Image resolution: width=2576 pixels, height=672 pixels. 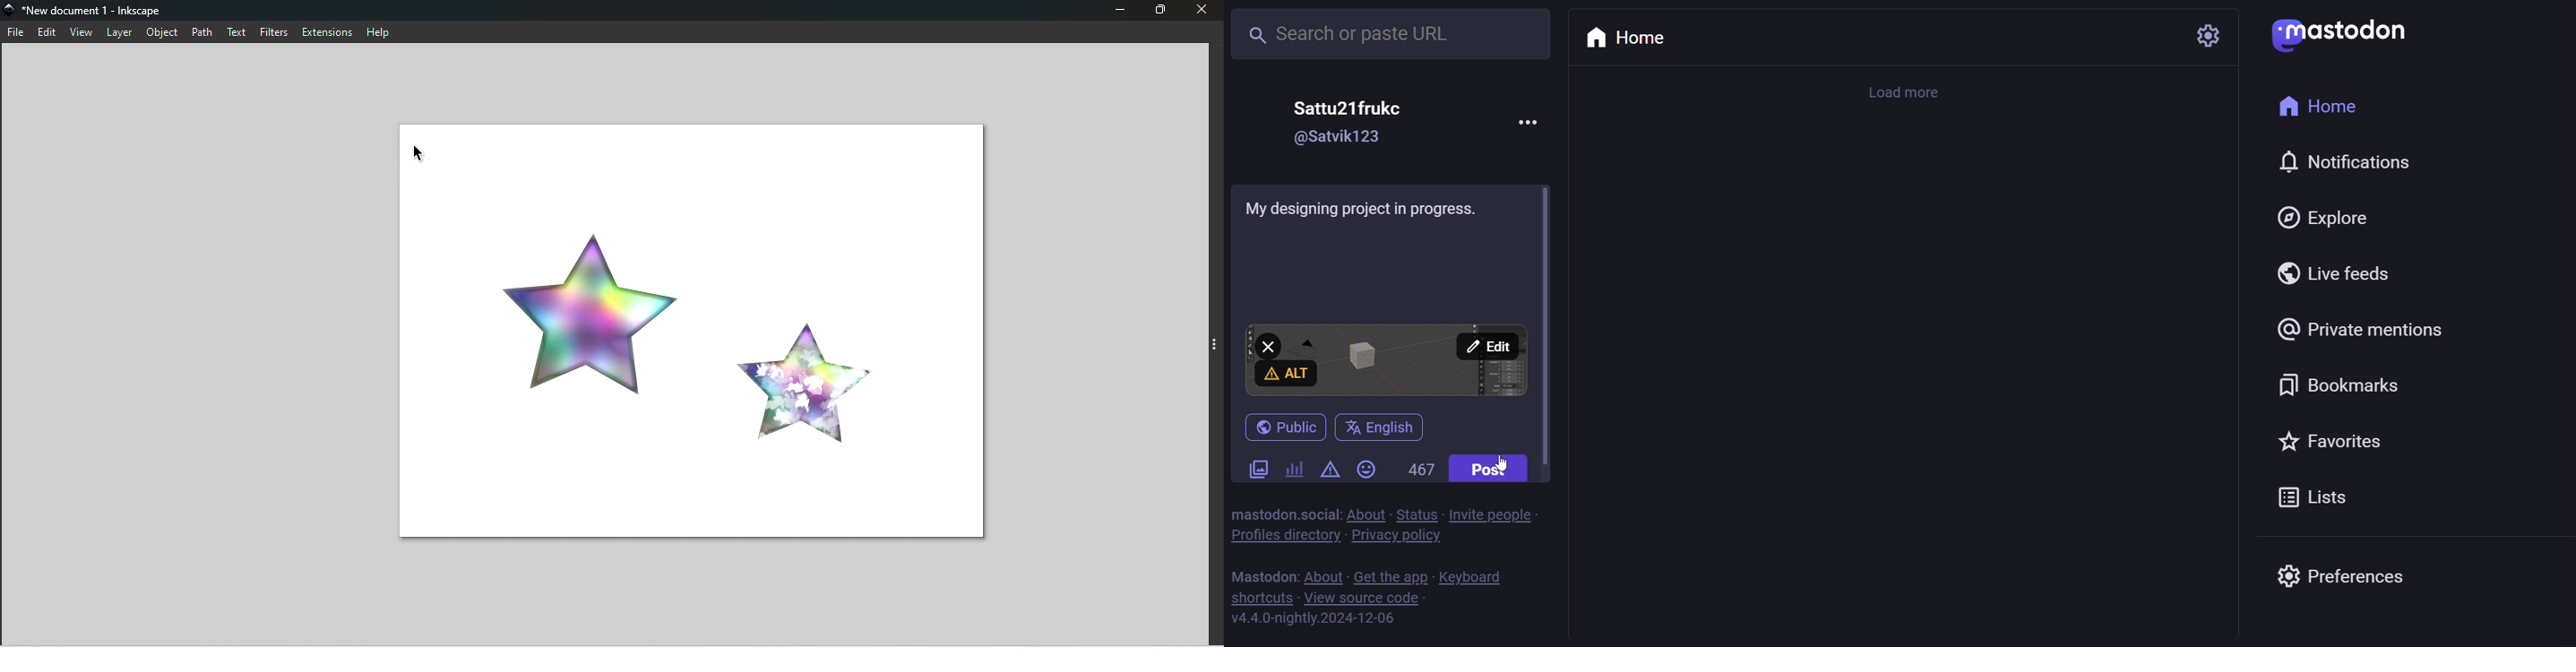 What do you see at coordinates (1295, 468) in the screenshot?
I see `poll` at bounding box center [1295, 468].